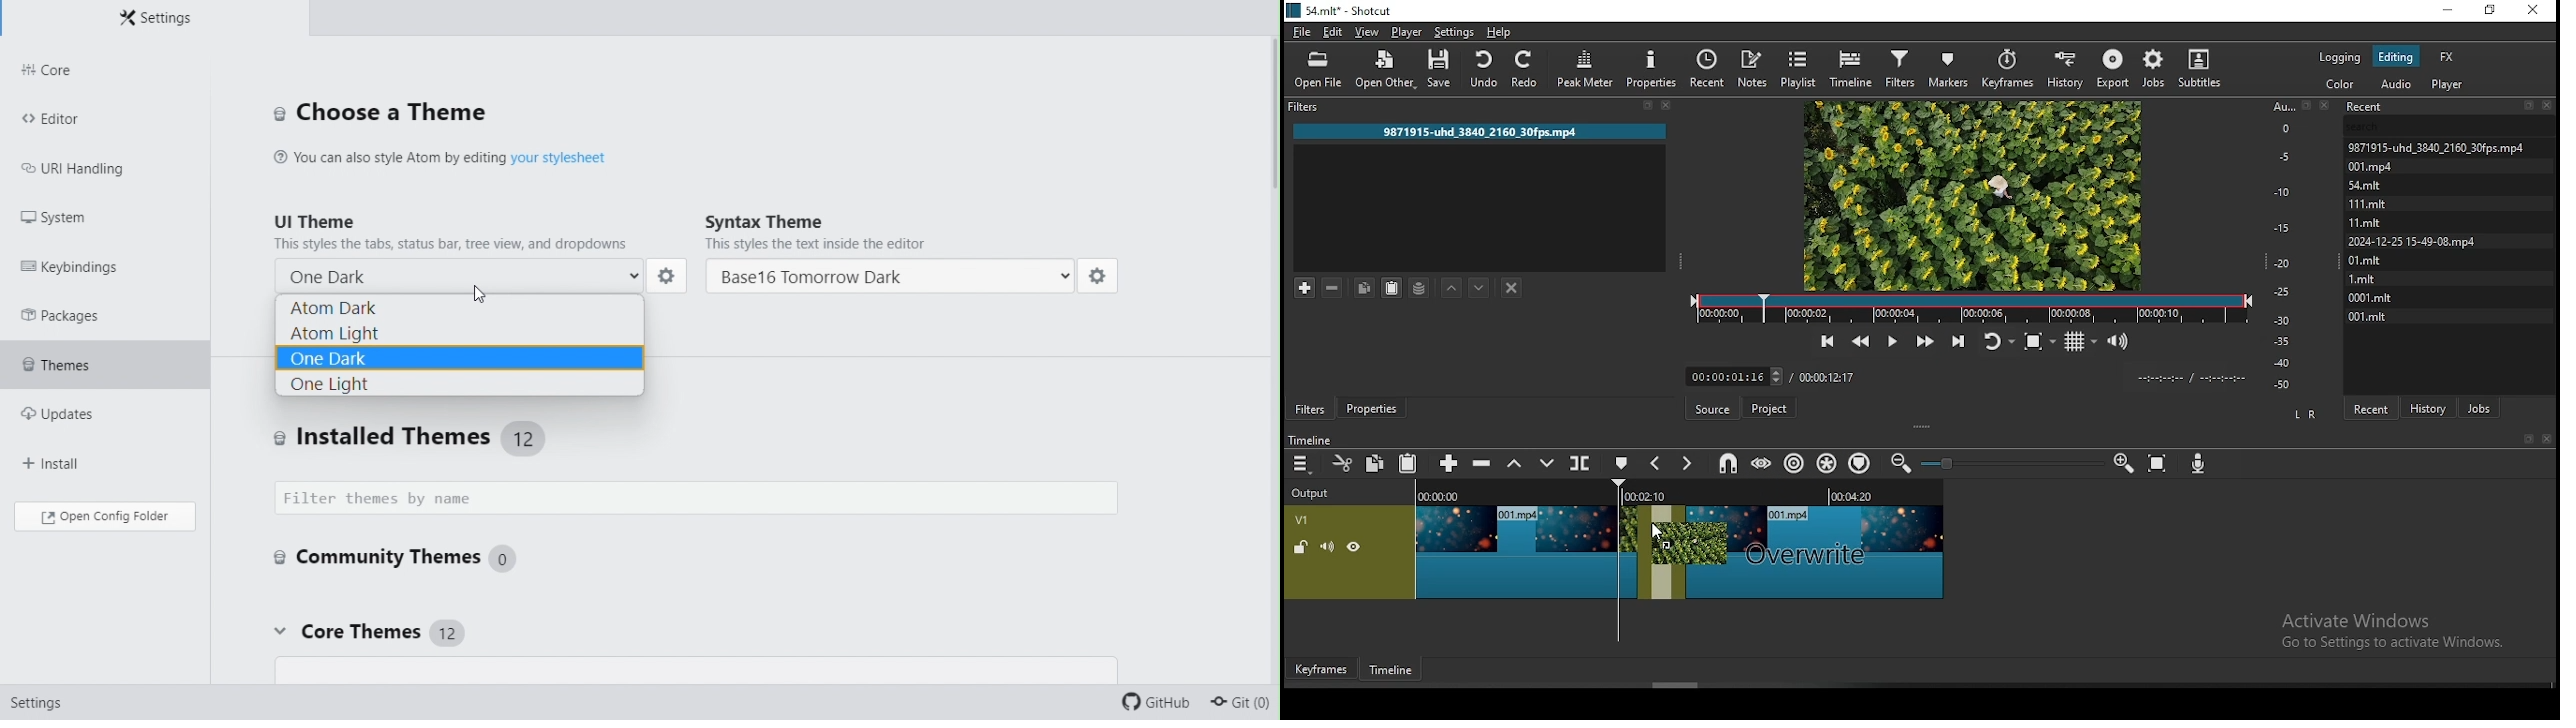  What do you see at coordinates (1859, 462) in the screenshot?
I see `ripple markers` at bounding box center [1859, 462].